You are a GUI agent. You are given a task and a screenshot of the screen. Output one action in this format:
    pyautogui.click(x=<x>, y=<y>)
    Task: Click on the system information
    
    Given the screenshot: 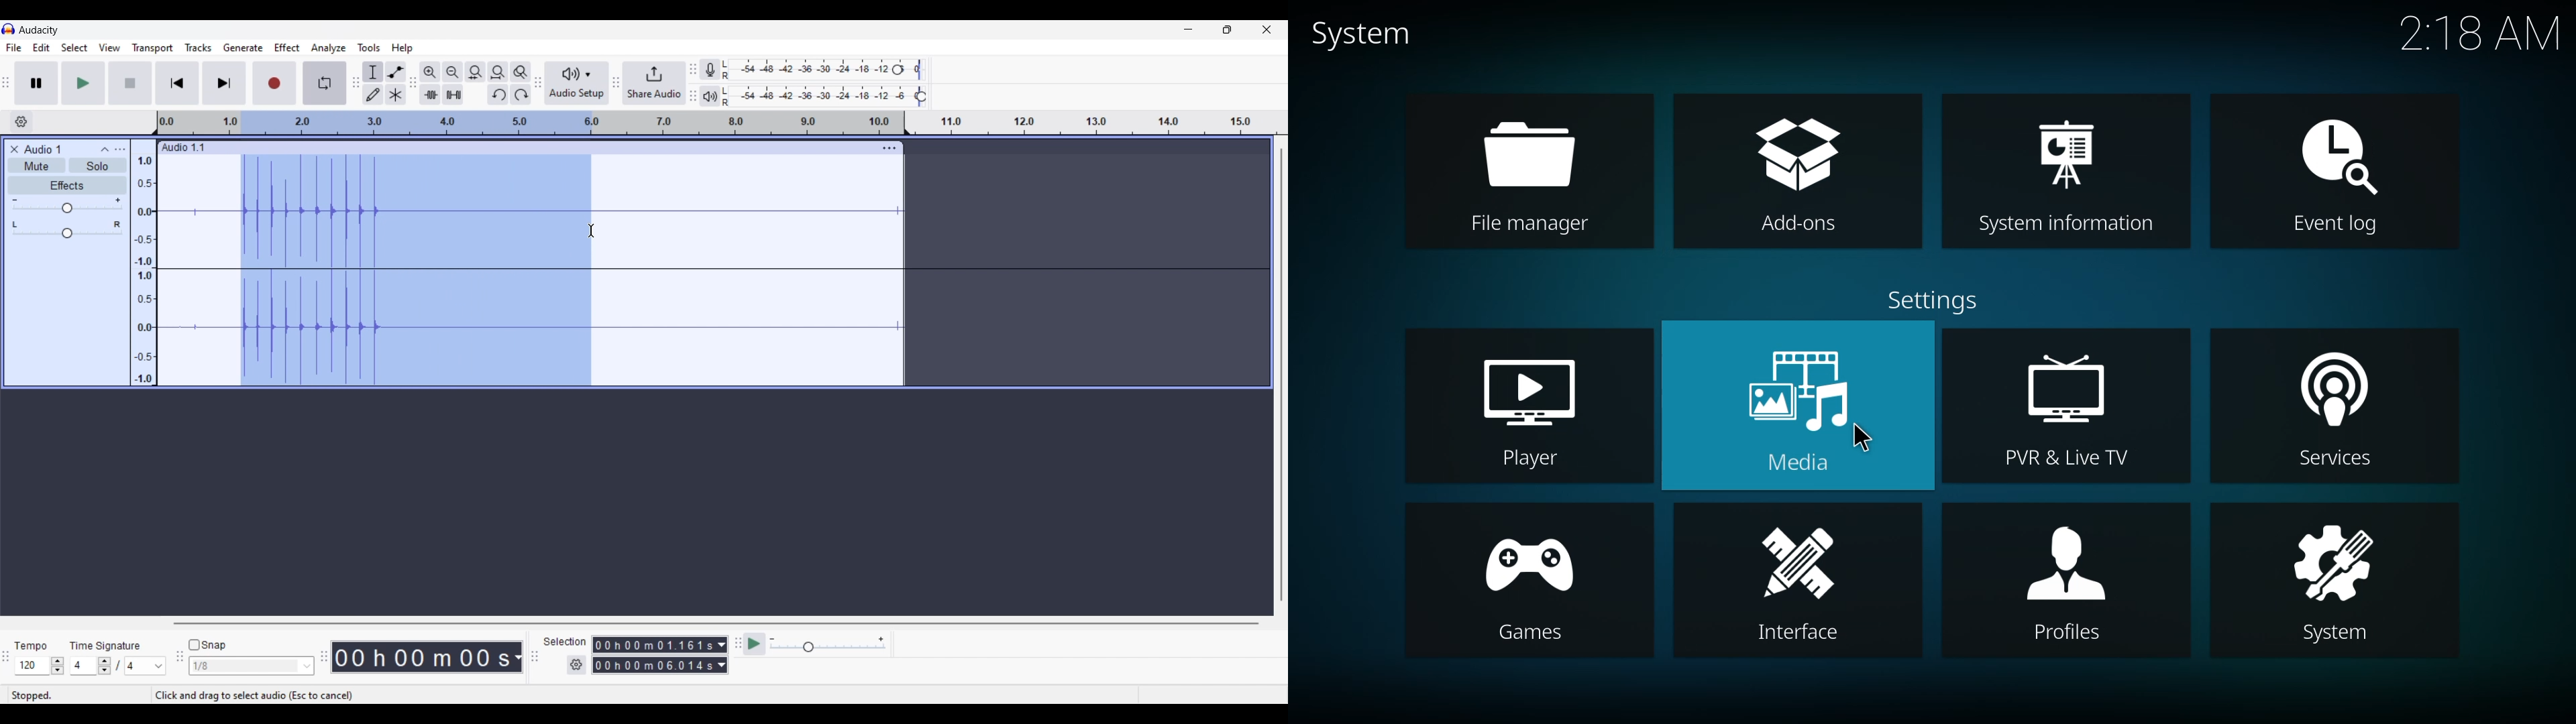 What is the action you would take?
    pyautogui.click(x=2070, y=172)
    